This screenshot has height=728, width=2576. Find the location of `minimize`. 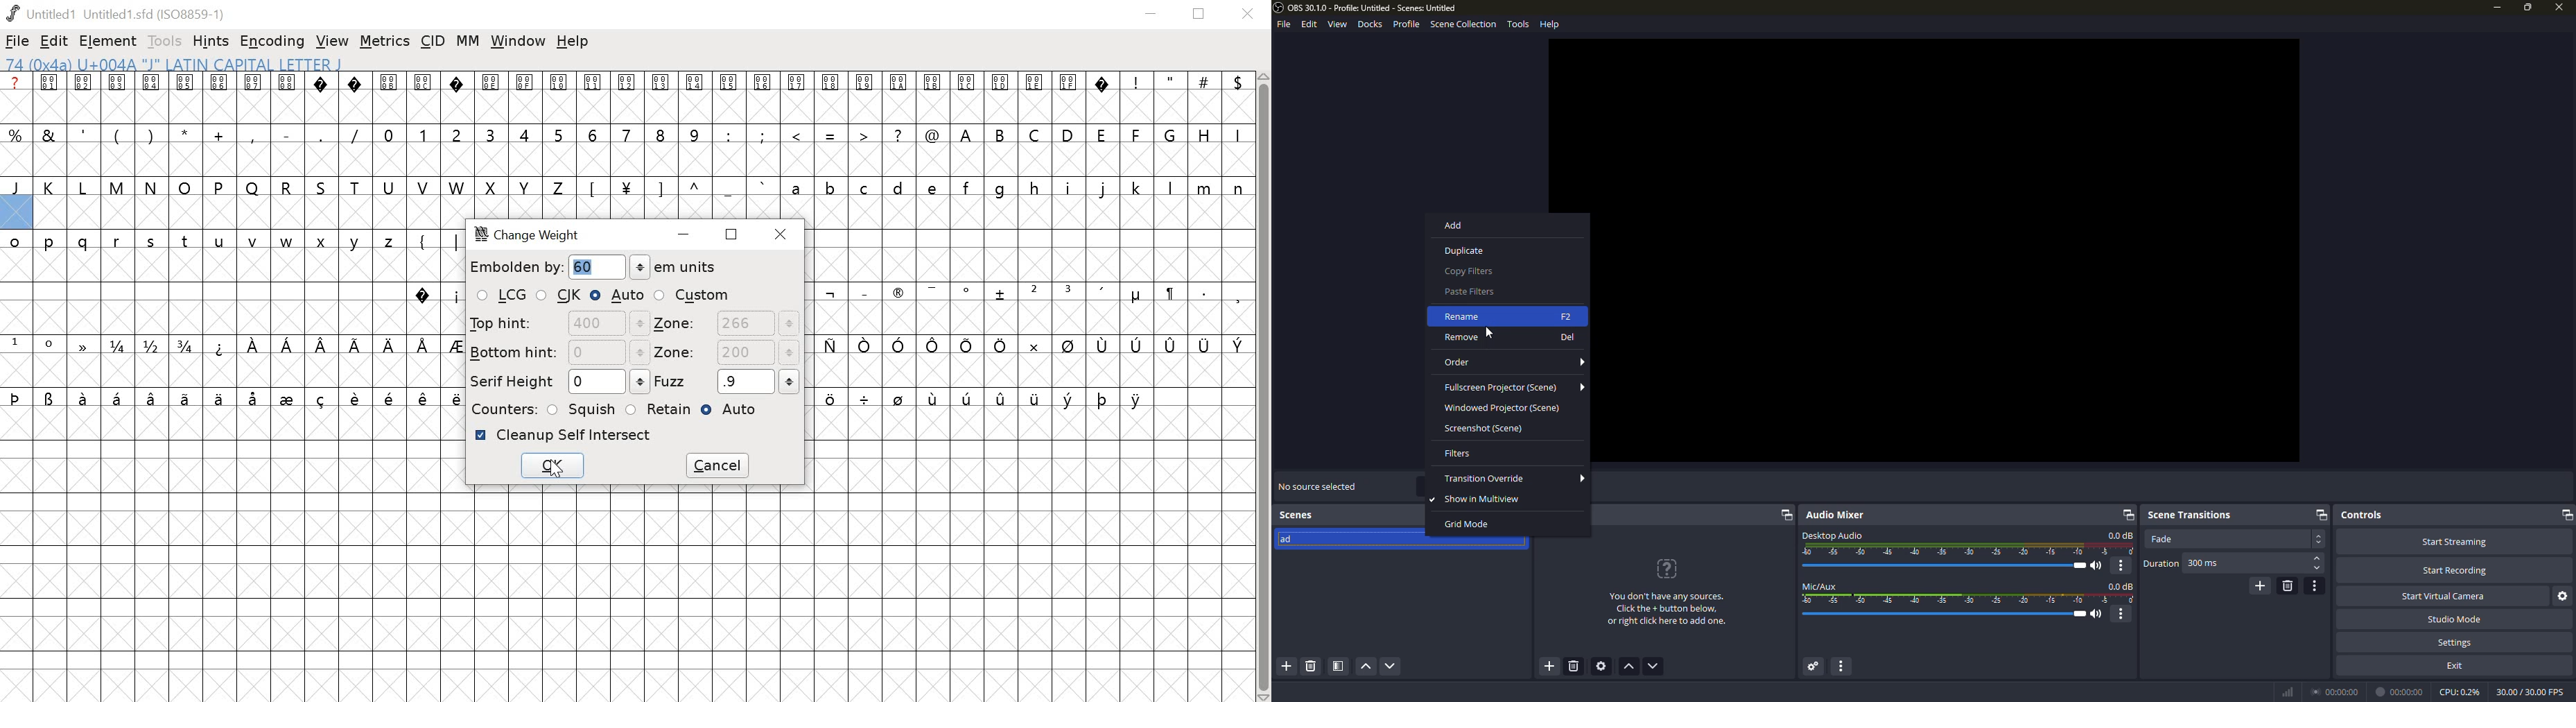

minimize is located at coordinates (2496, 7).